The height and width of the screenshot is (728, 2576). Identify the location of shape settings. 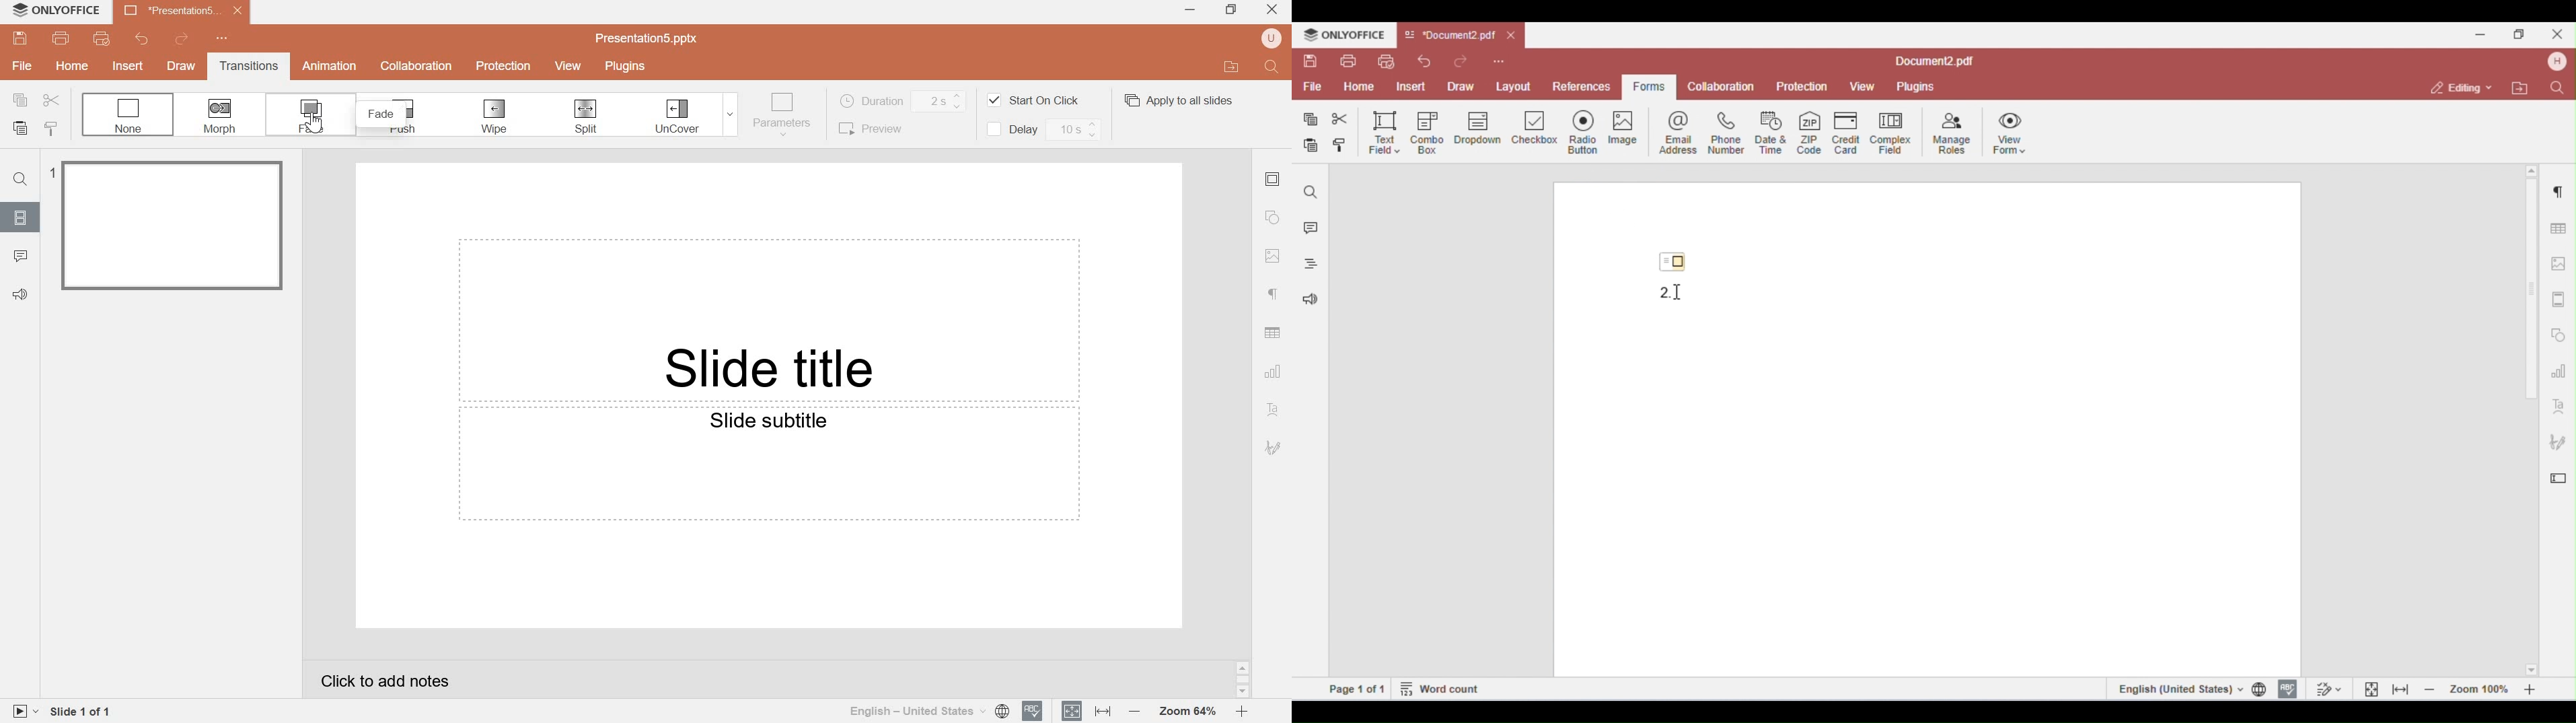
(1271, 218).